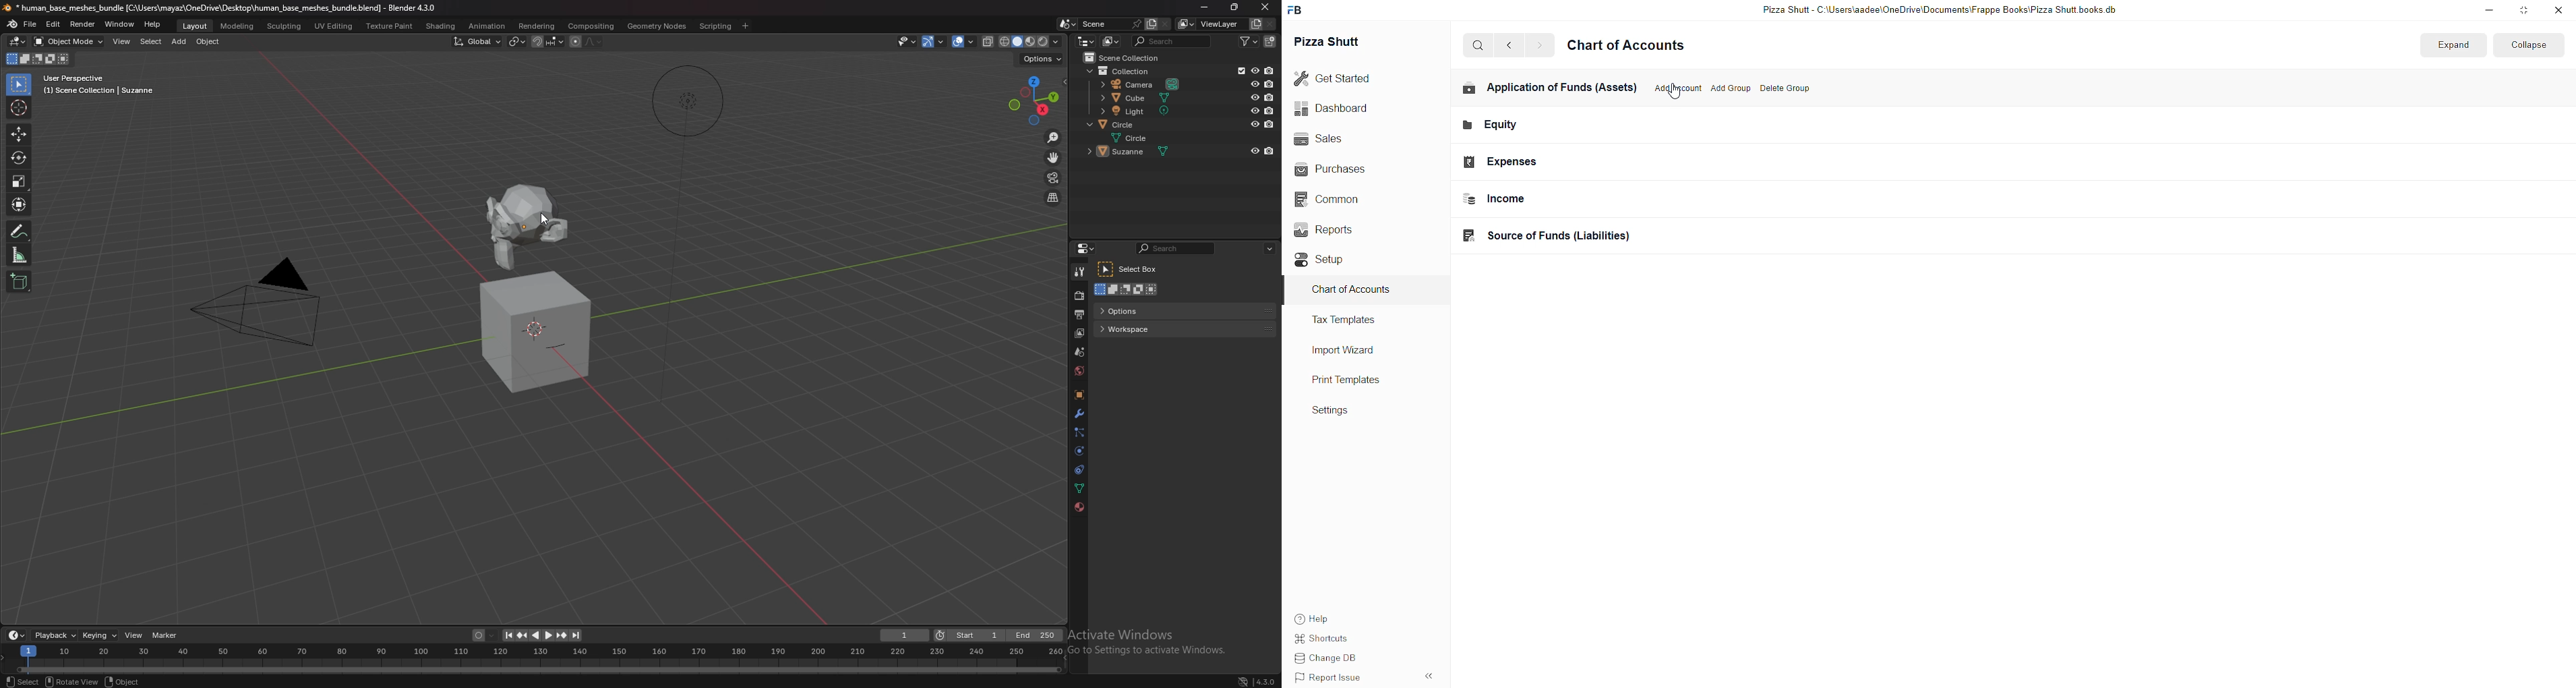 The image size is (2576, 700). What do you see at coordinates (1340, 78) in the screenshot?
I see `Get started ` at bounding box center [1340, 78].